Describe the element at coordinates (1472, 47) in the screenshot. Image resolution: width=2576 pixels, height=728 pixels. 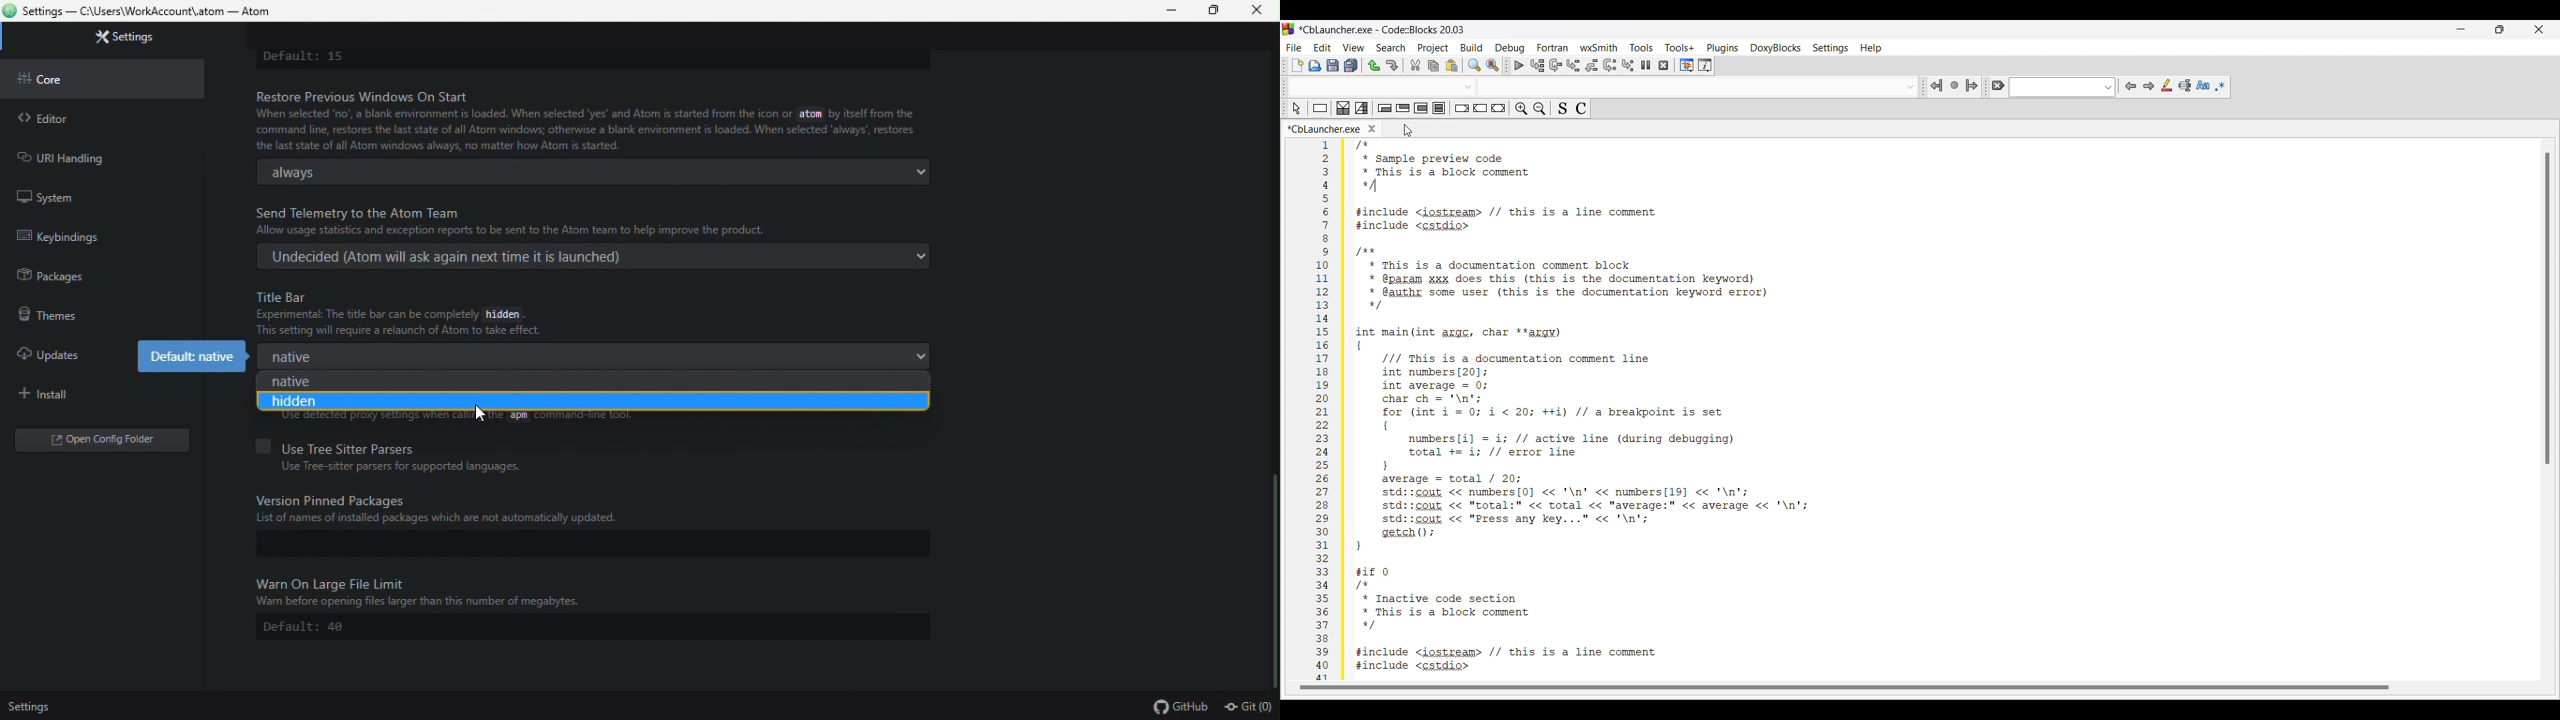
I see `Build menu` at that location.